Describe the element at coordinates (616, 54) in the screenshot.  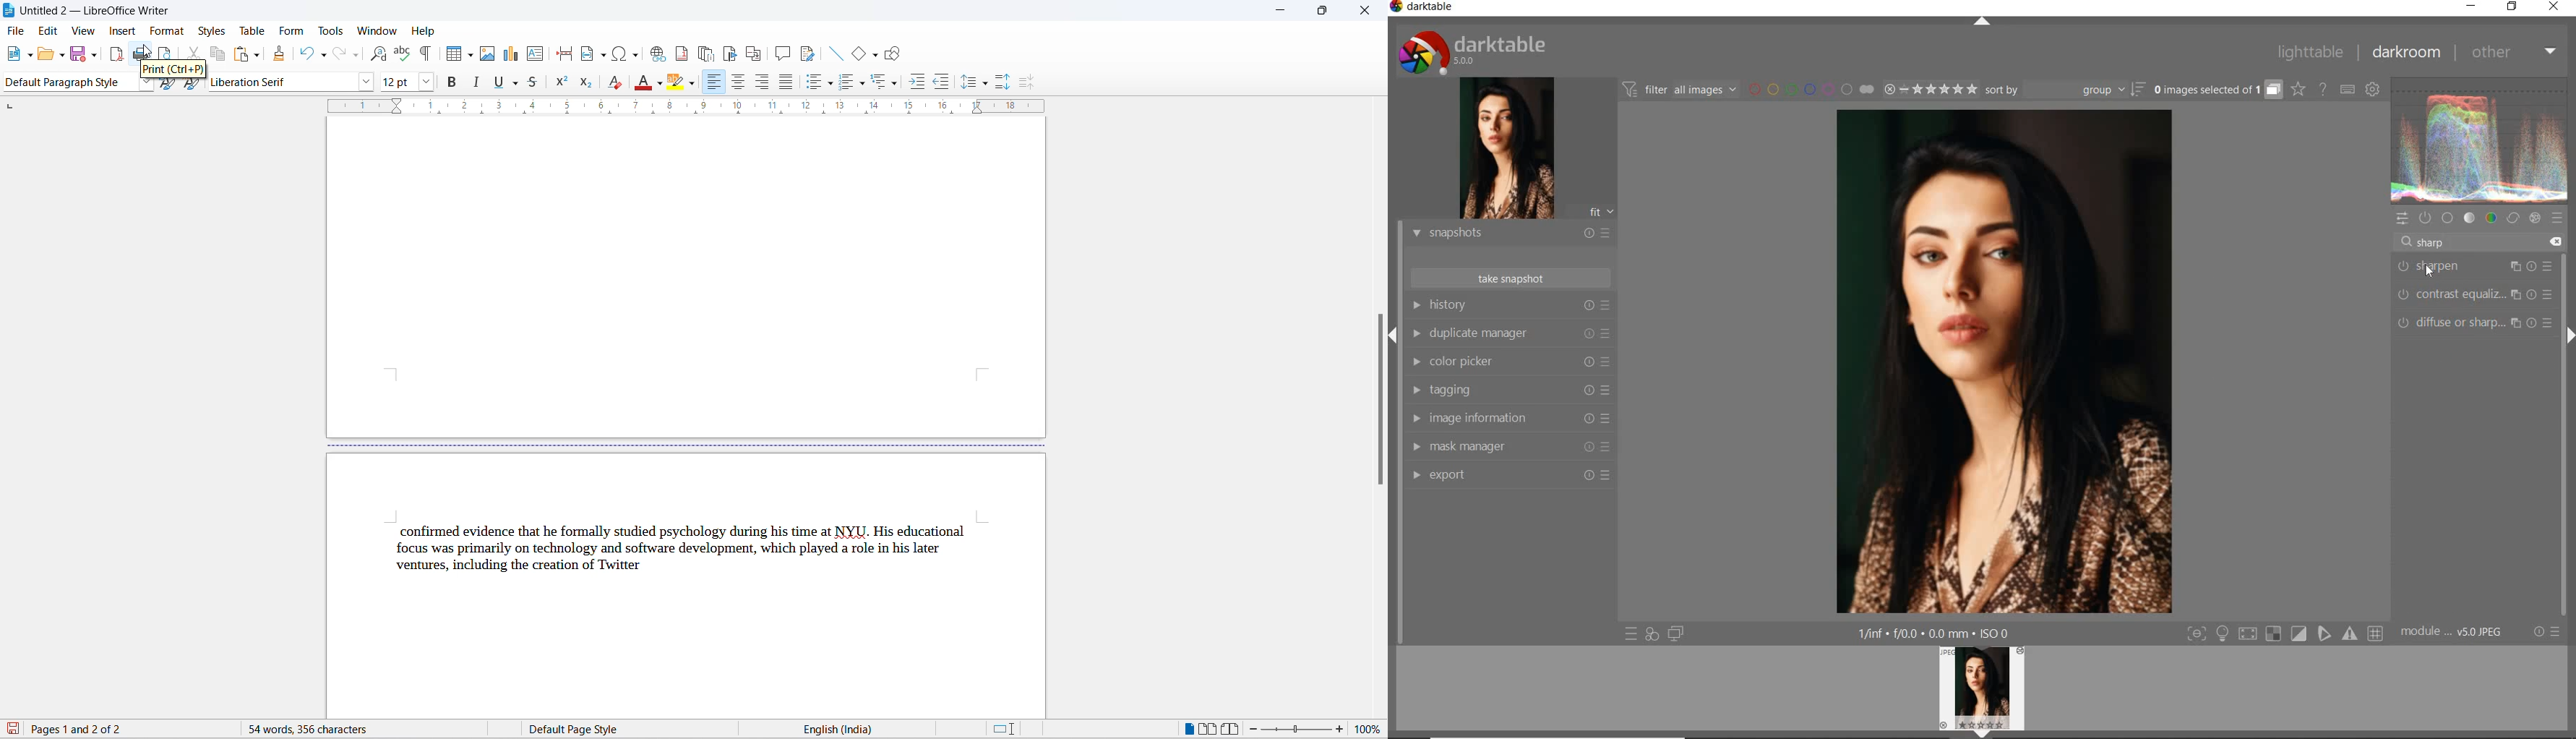
I see `insert special character` at that location.